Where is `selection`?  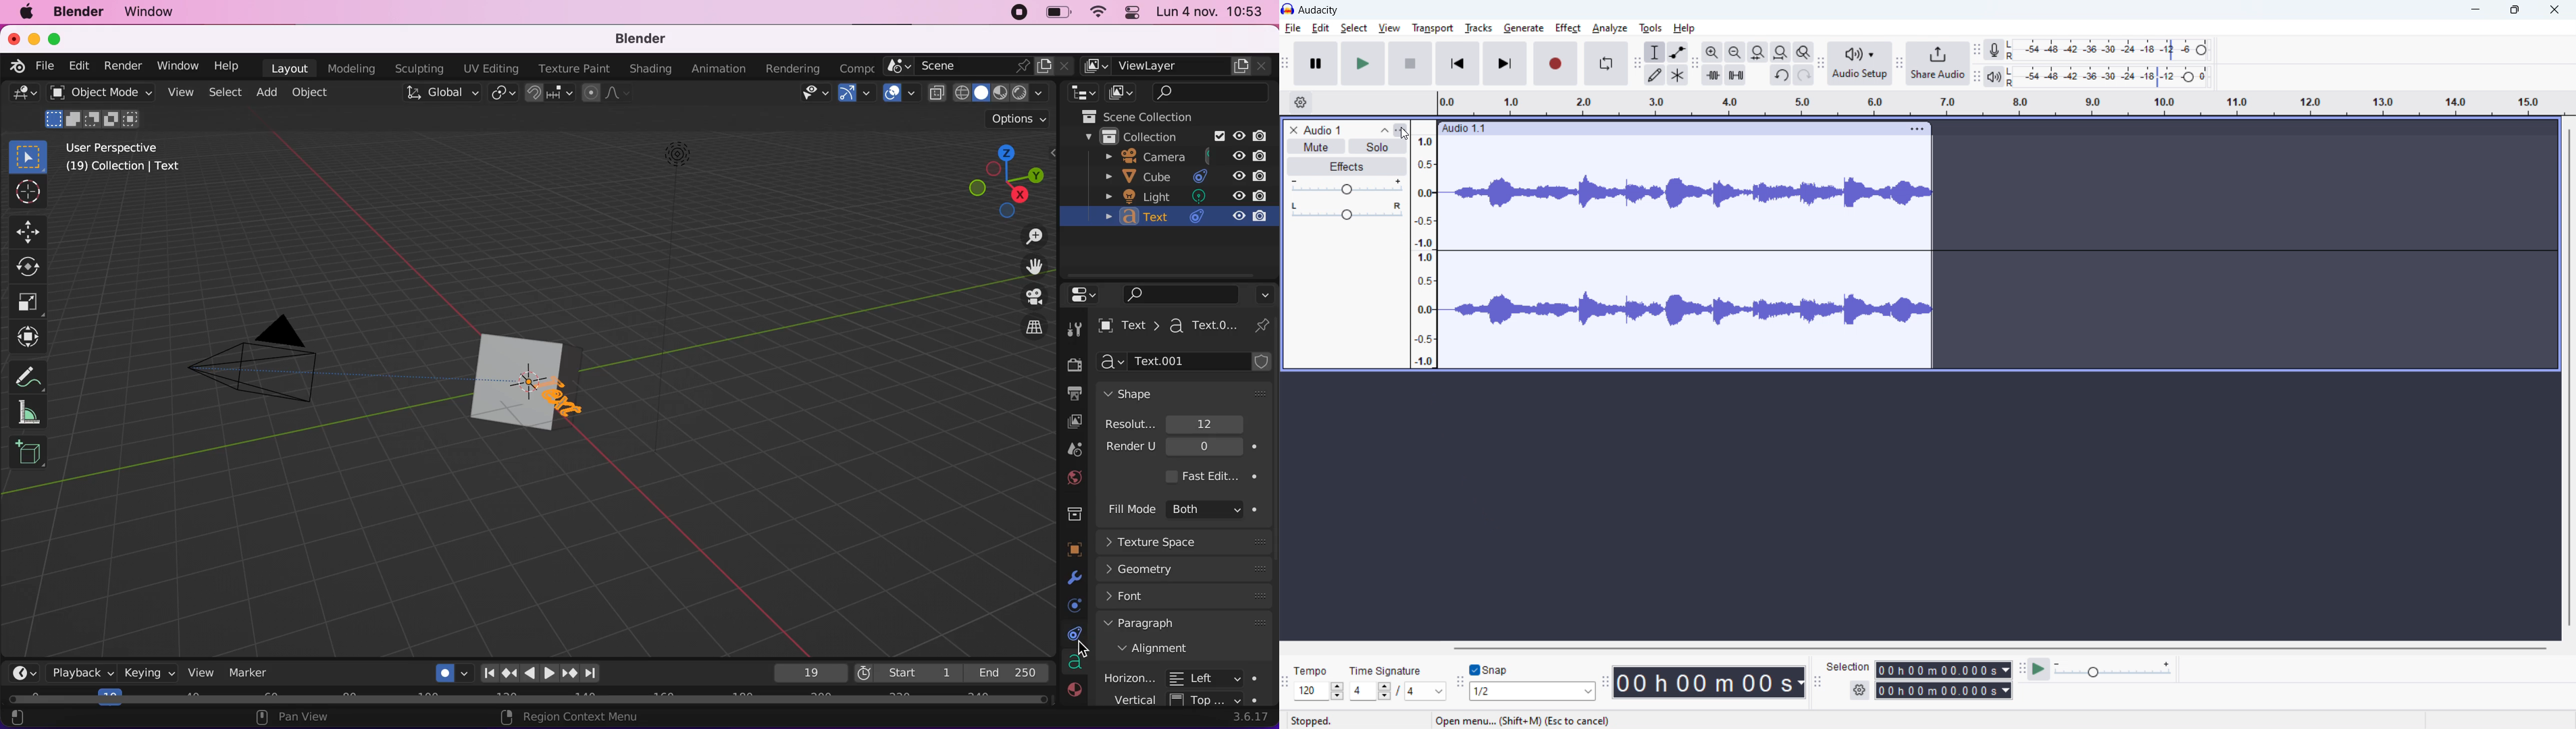 selection is located at coordinates (1849, 666).